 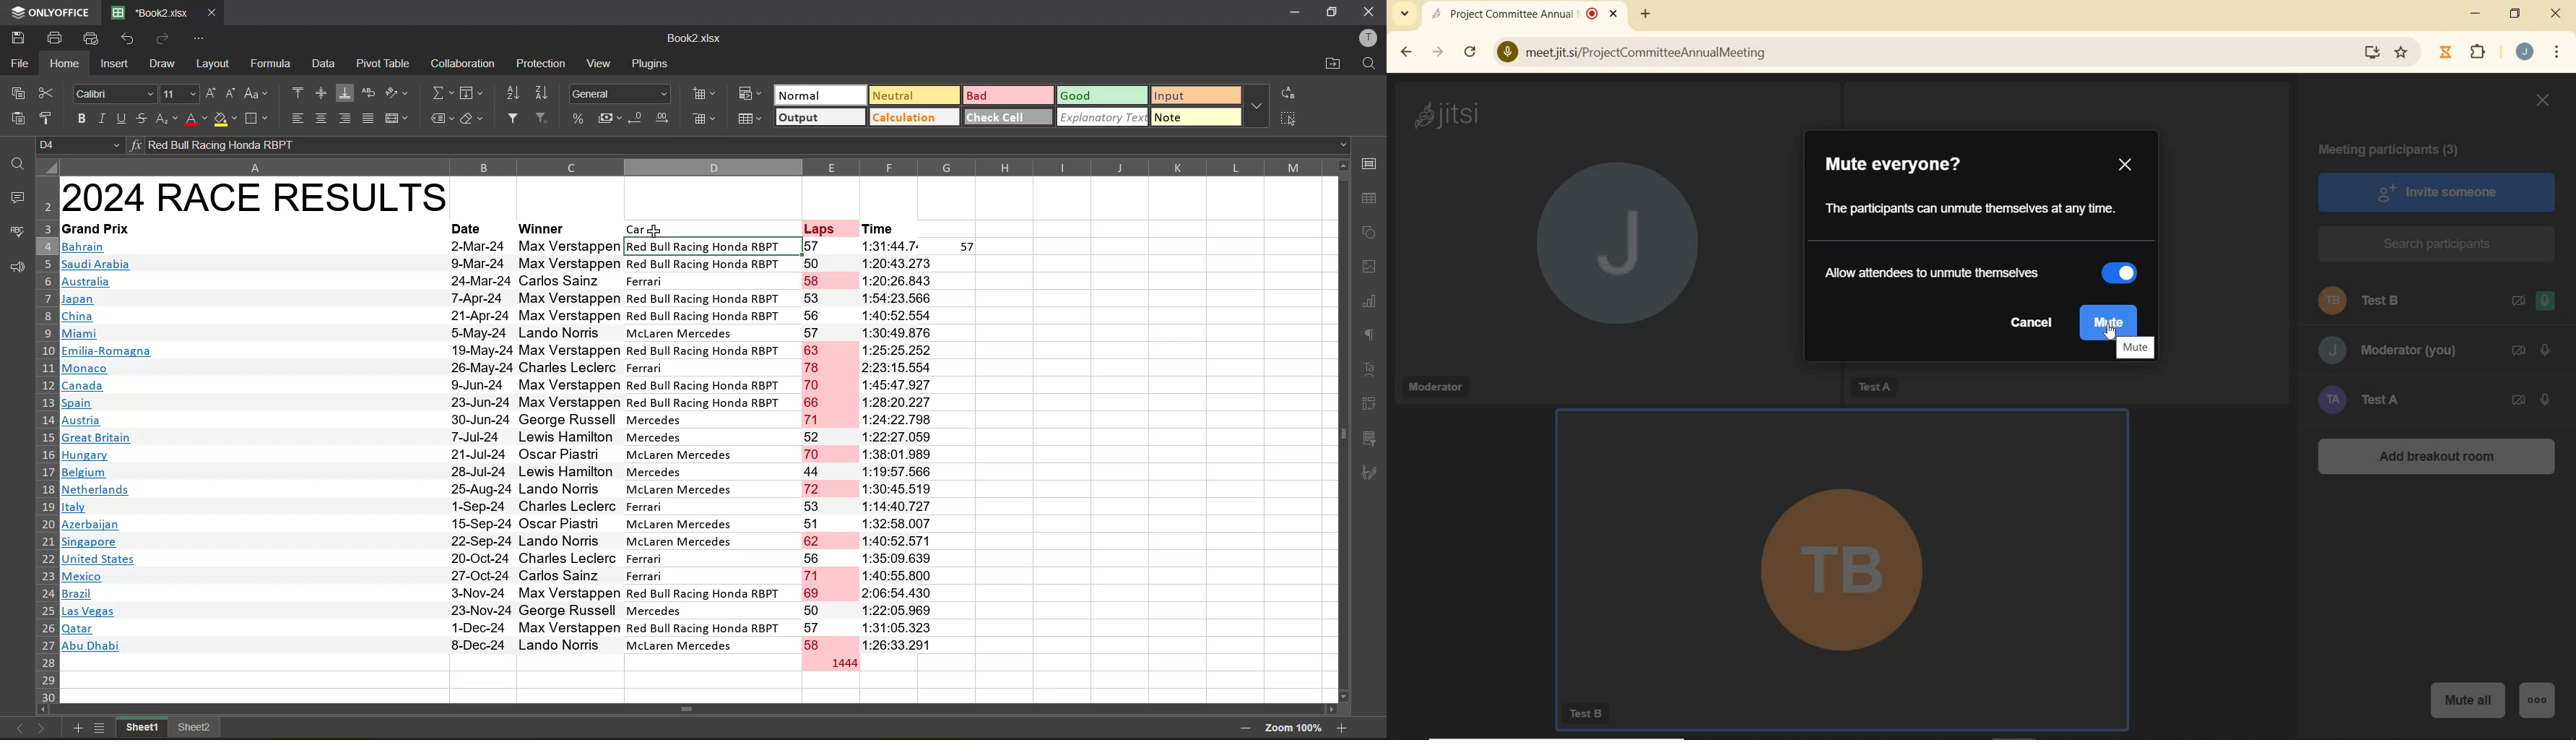 What do you see at coordinates (692, 166) in the screenshot?
I see `column names` at bounding box center [692, 166].